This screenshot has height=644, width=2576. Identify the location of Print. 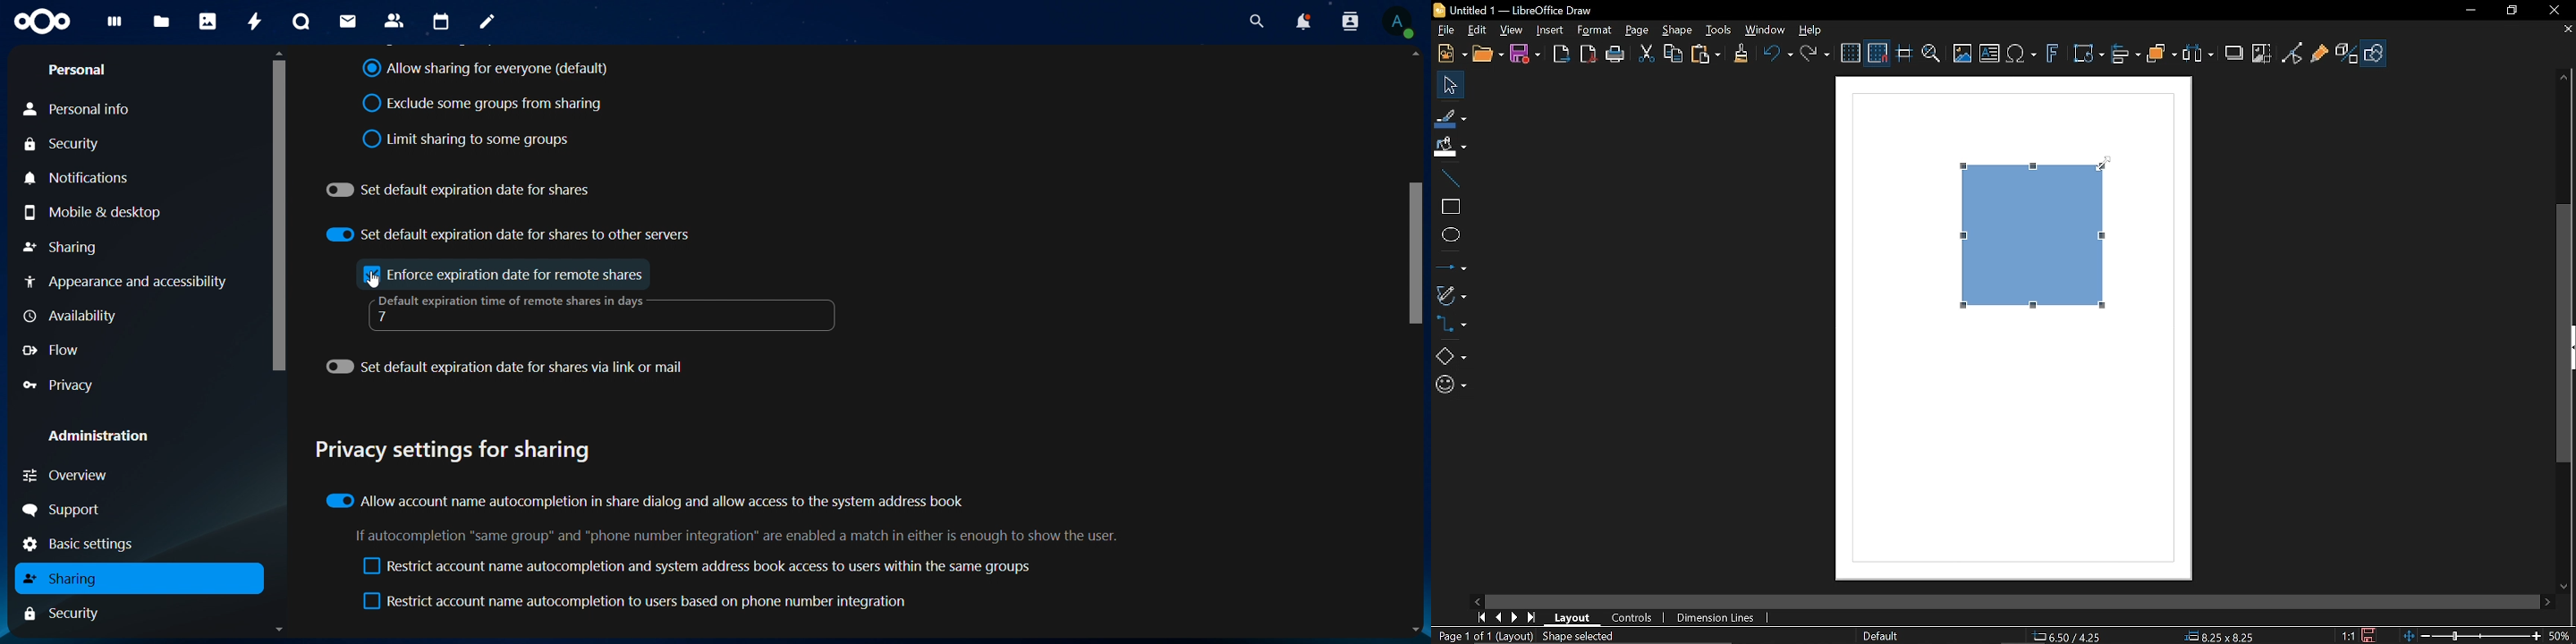
(1615, 55).